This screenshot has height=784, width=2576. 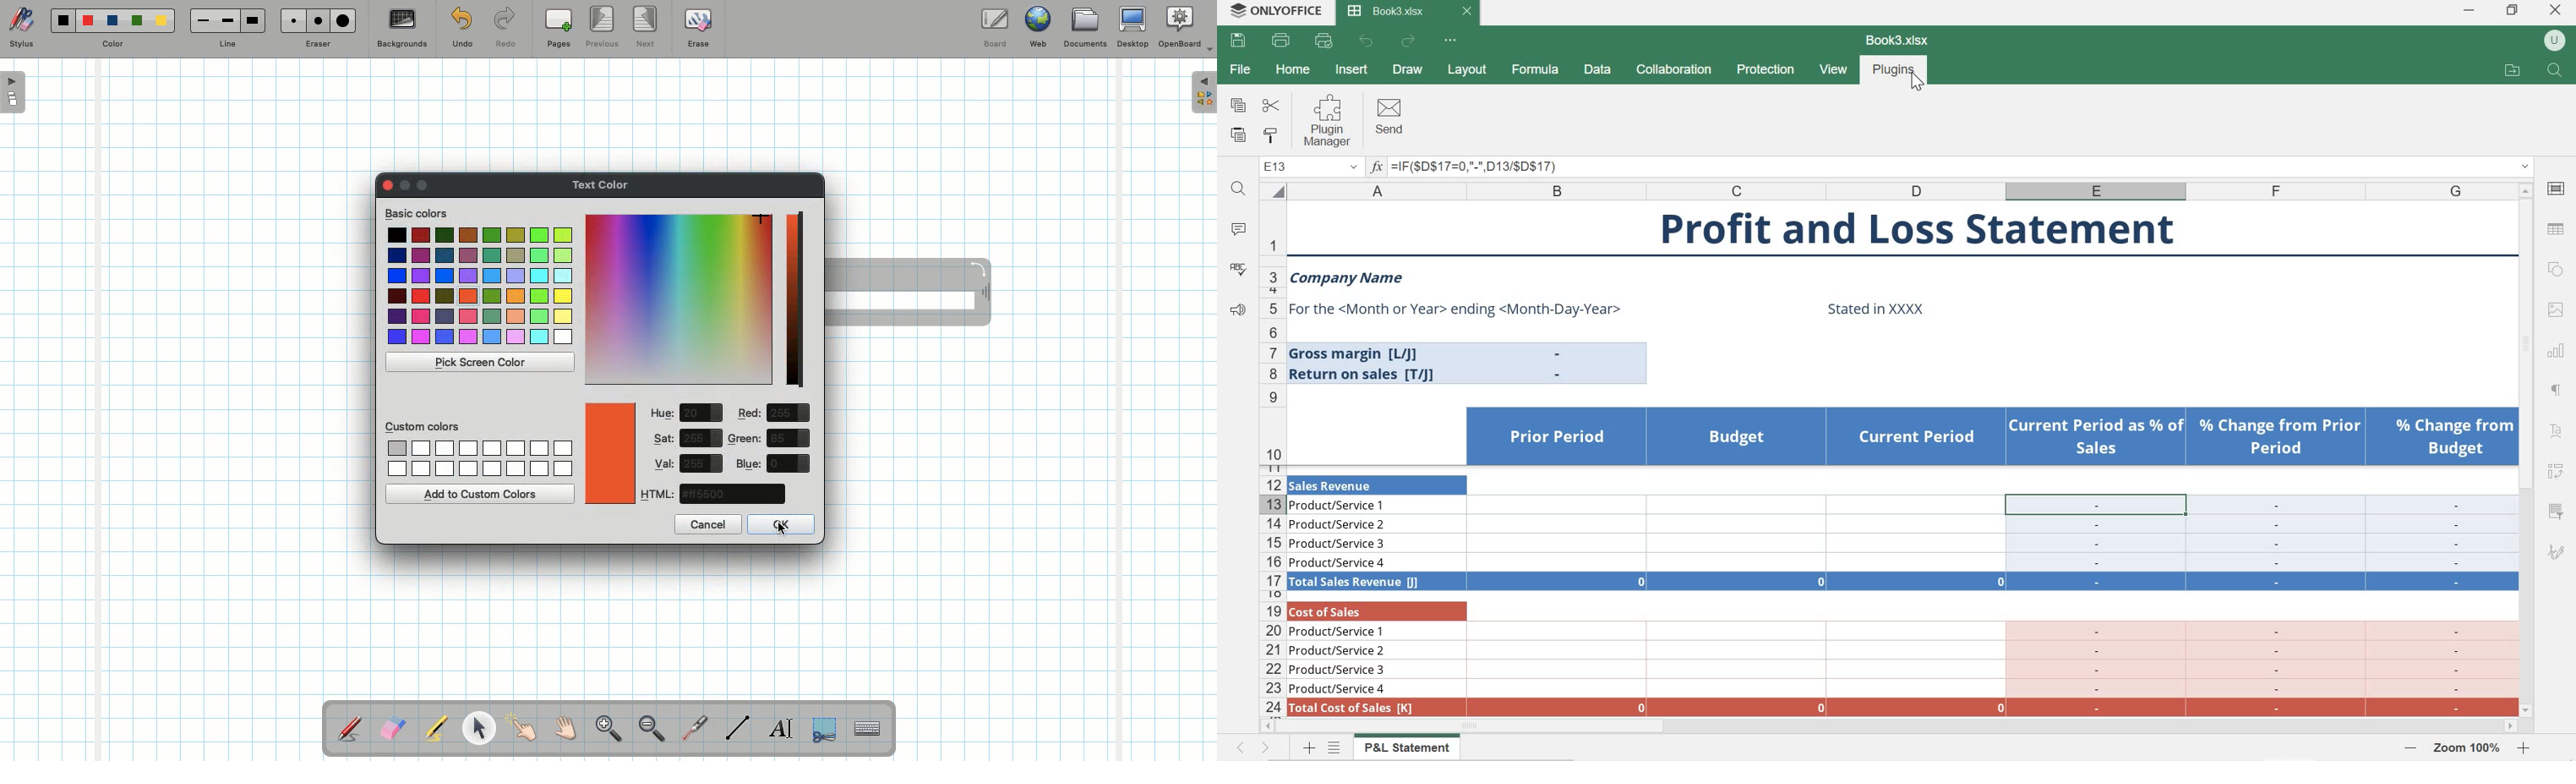 I want to click on Colors, so click(x=480, y=287).